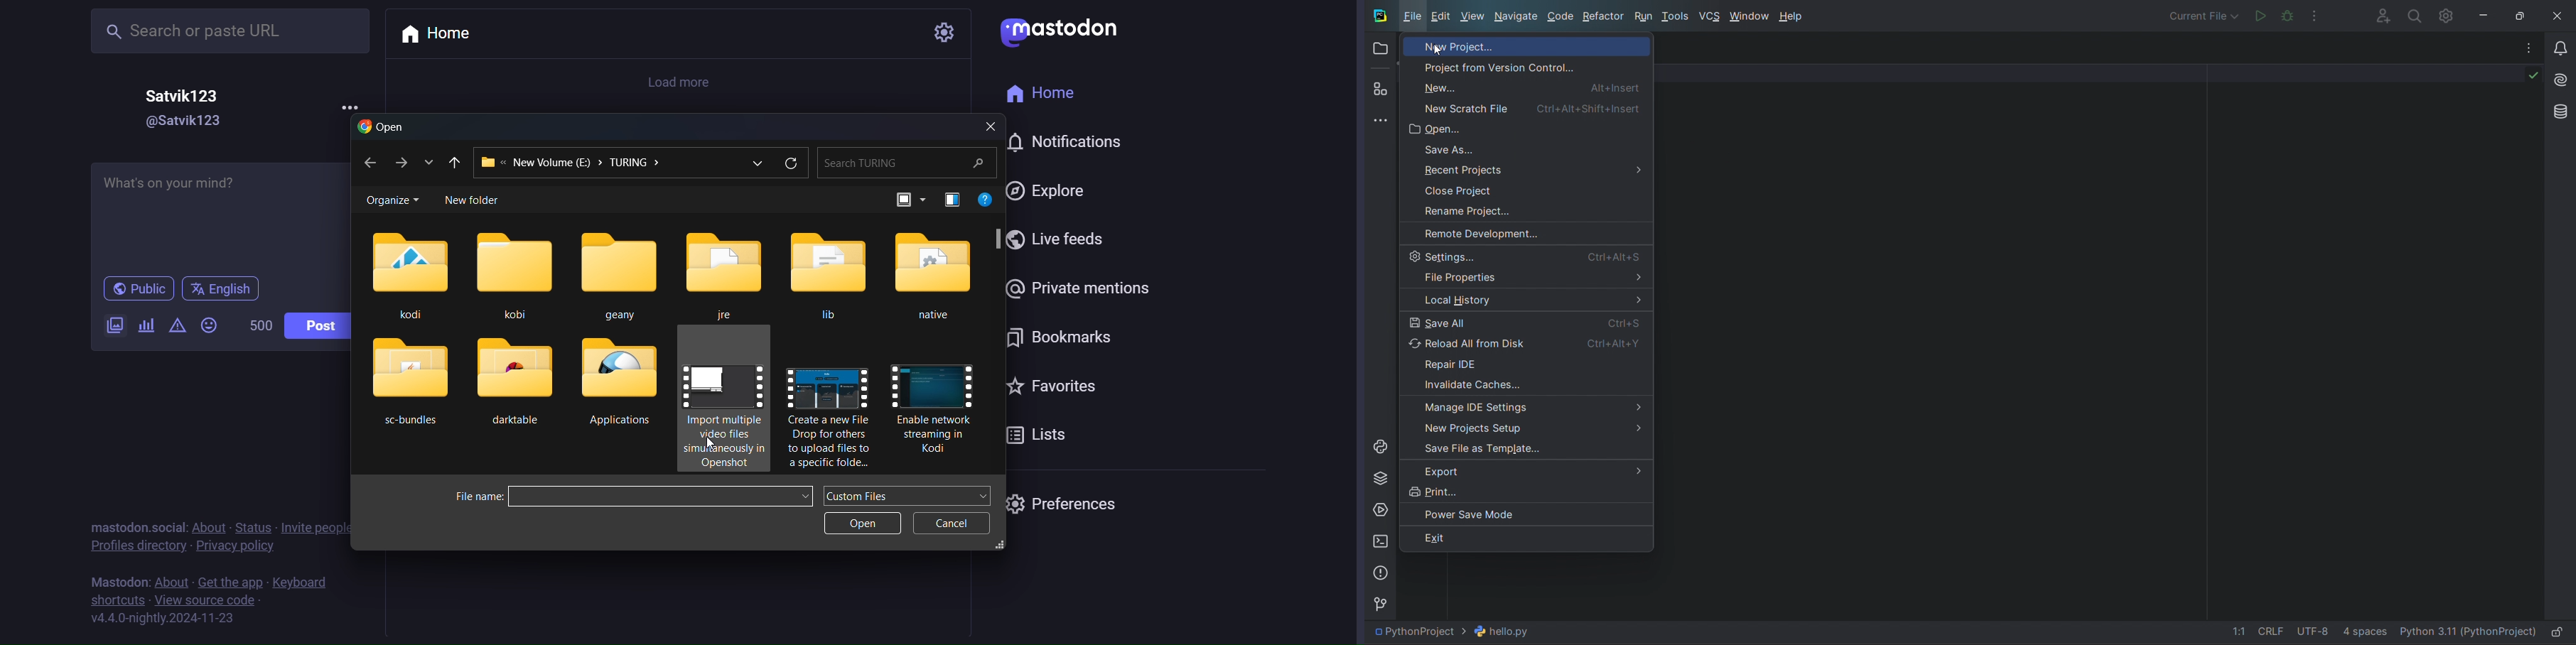  I want to click on save as, so click(1523, 150).